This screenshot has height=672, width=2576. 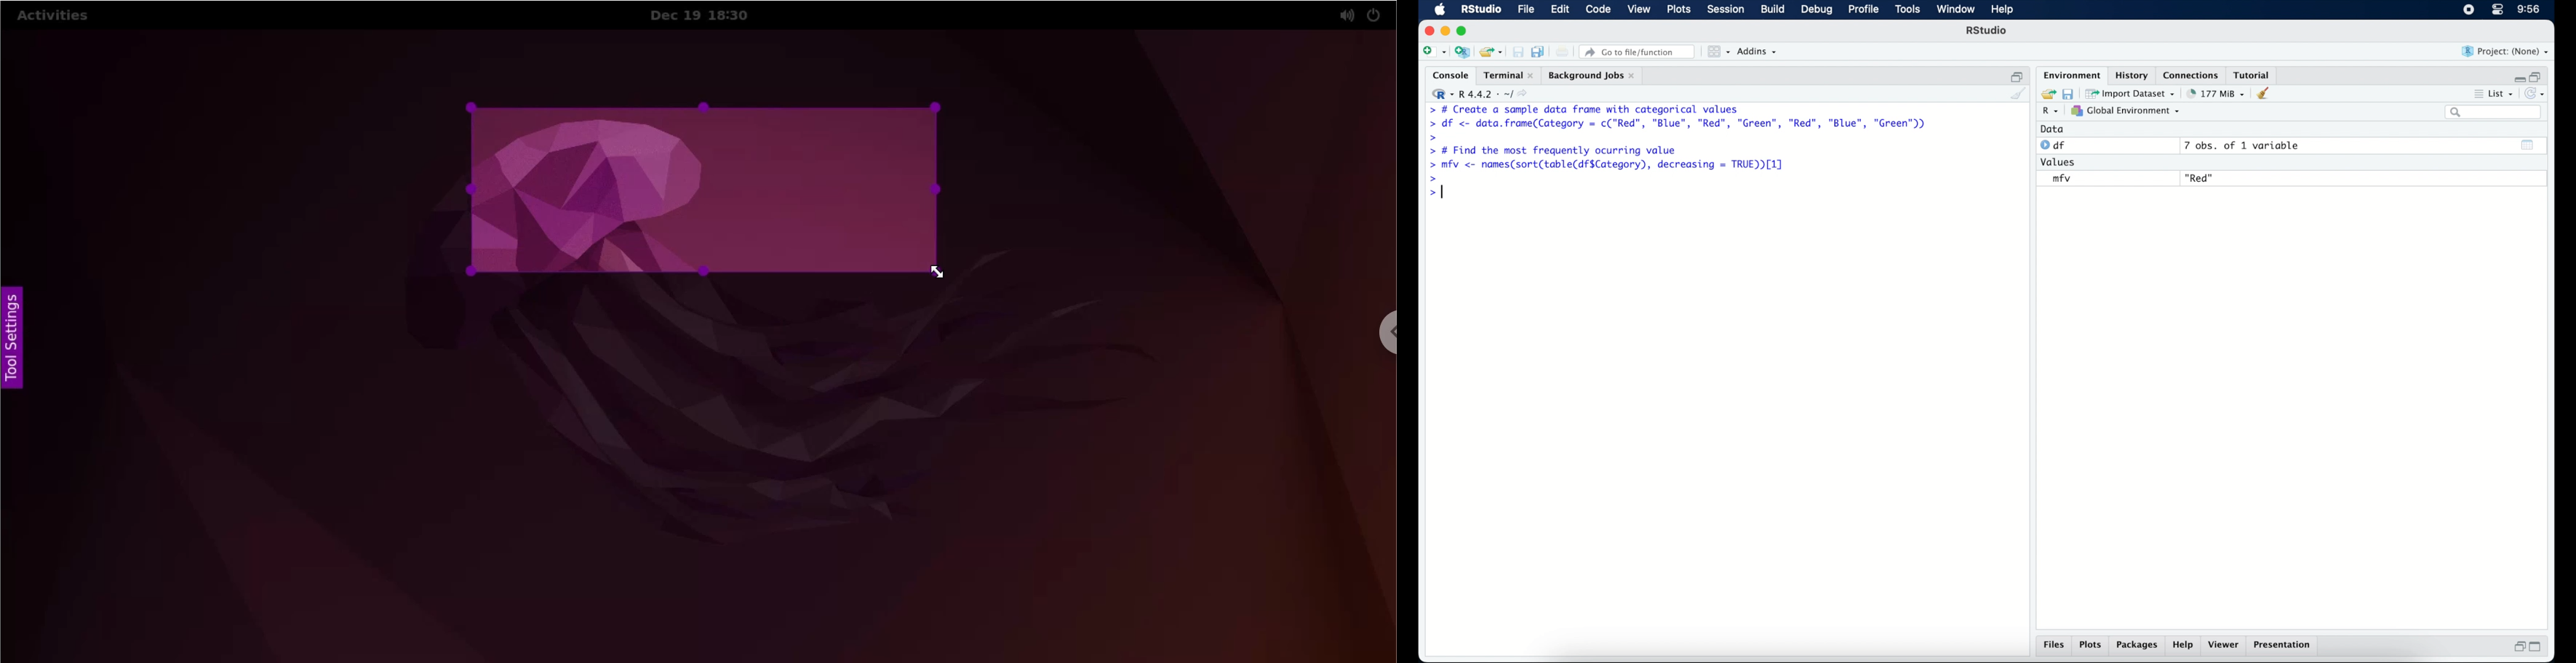 What do you see at coordinates (1560, 151) in the screenshot?
I see `> # Find the most frequently ocurring value|` at bounding box center [1560, 151].